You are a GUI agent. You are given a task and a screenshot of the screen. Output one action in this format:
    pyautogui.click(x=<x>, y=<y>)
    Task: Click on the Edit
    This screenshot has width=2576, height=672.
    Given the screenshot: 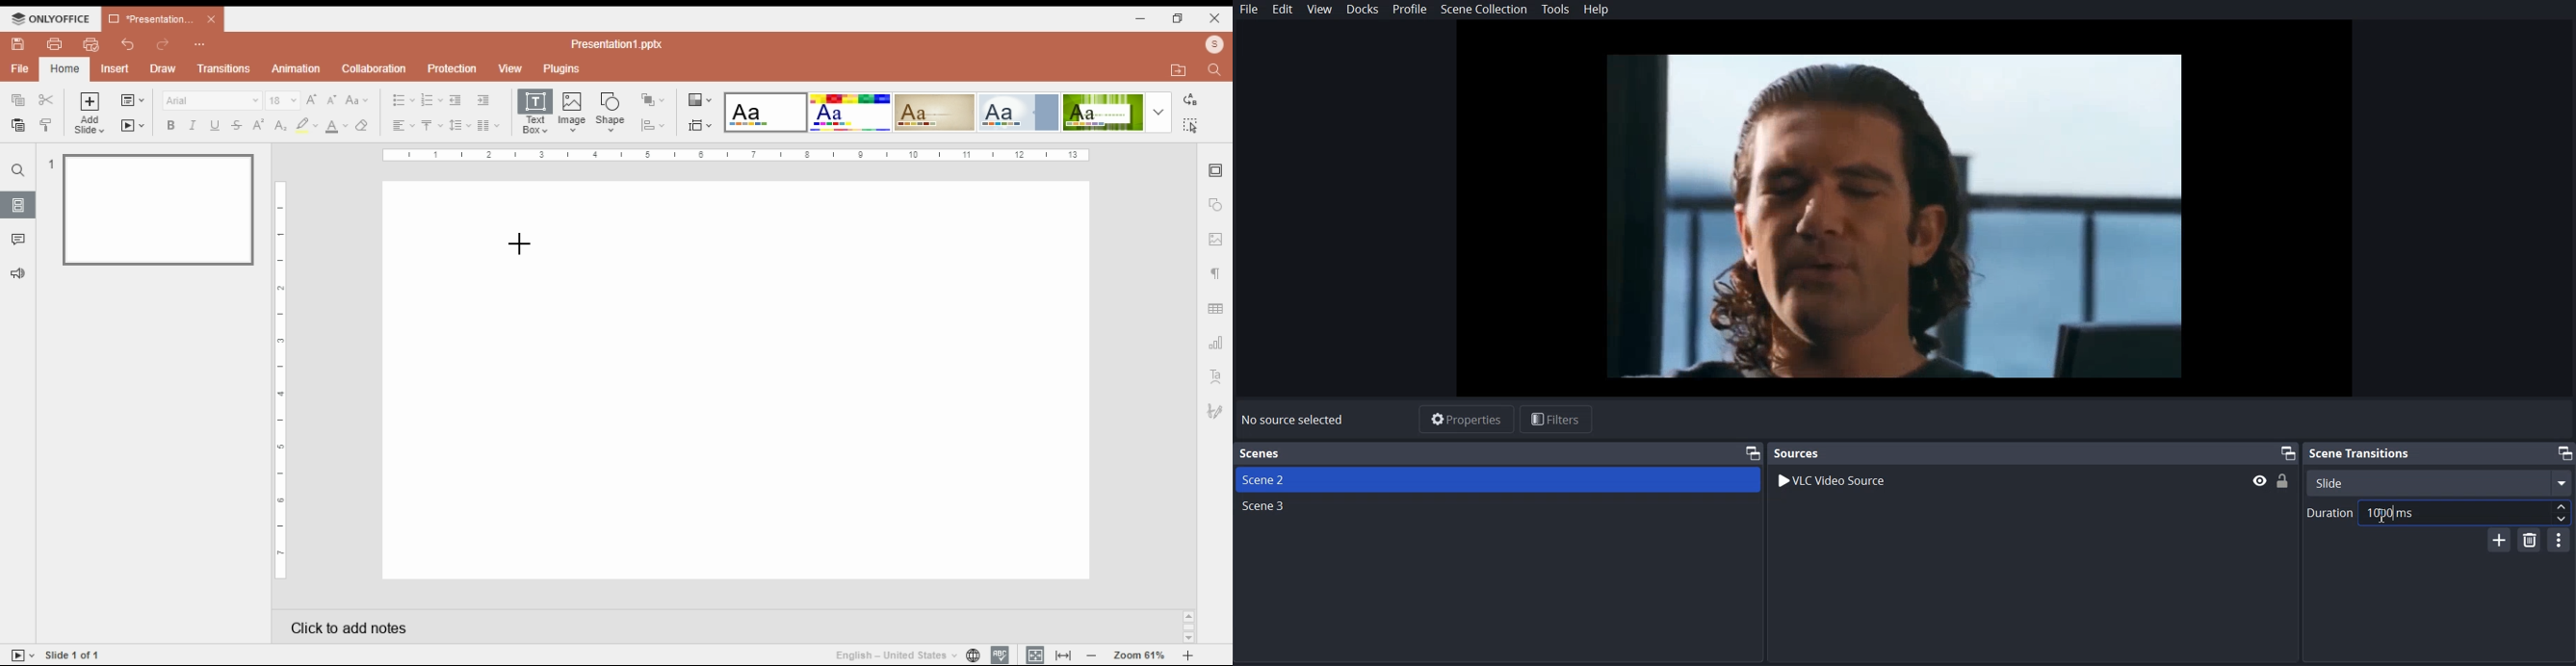 What is the action you would take?
    pyautogui.click(x=1282, y=9)
    